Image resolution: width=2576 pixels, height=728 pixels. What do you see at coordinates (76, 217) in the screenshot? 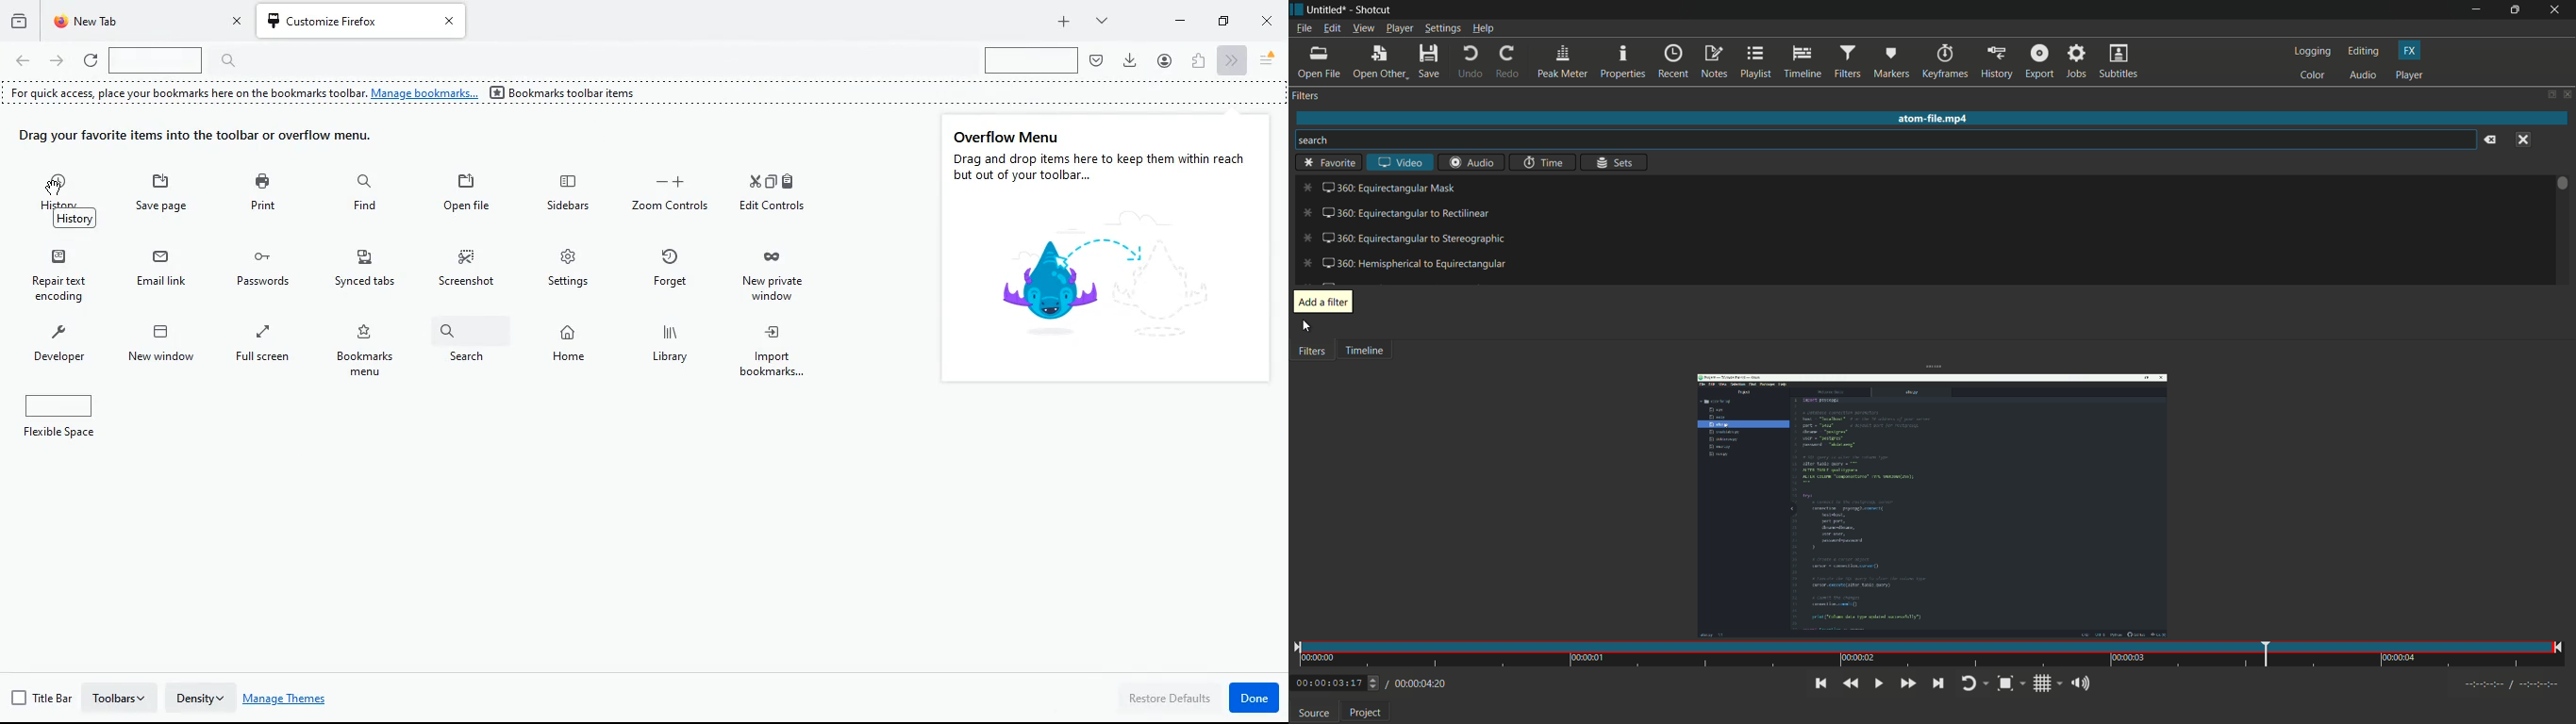
I see `History` at bounding box center [76, 217].